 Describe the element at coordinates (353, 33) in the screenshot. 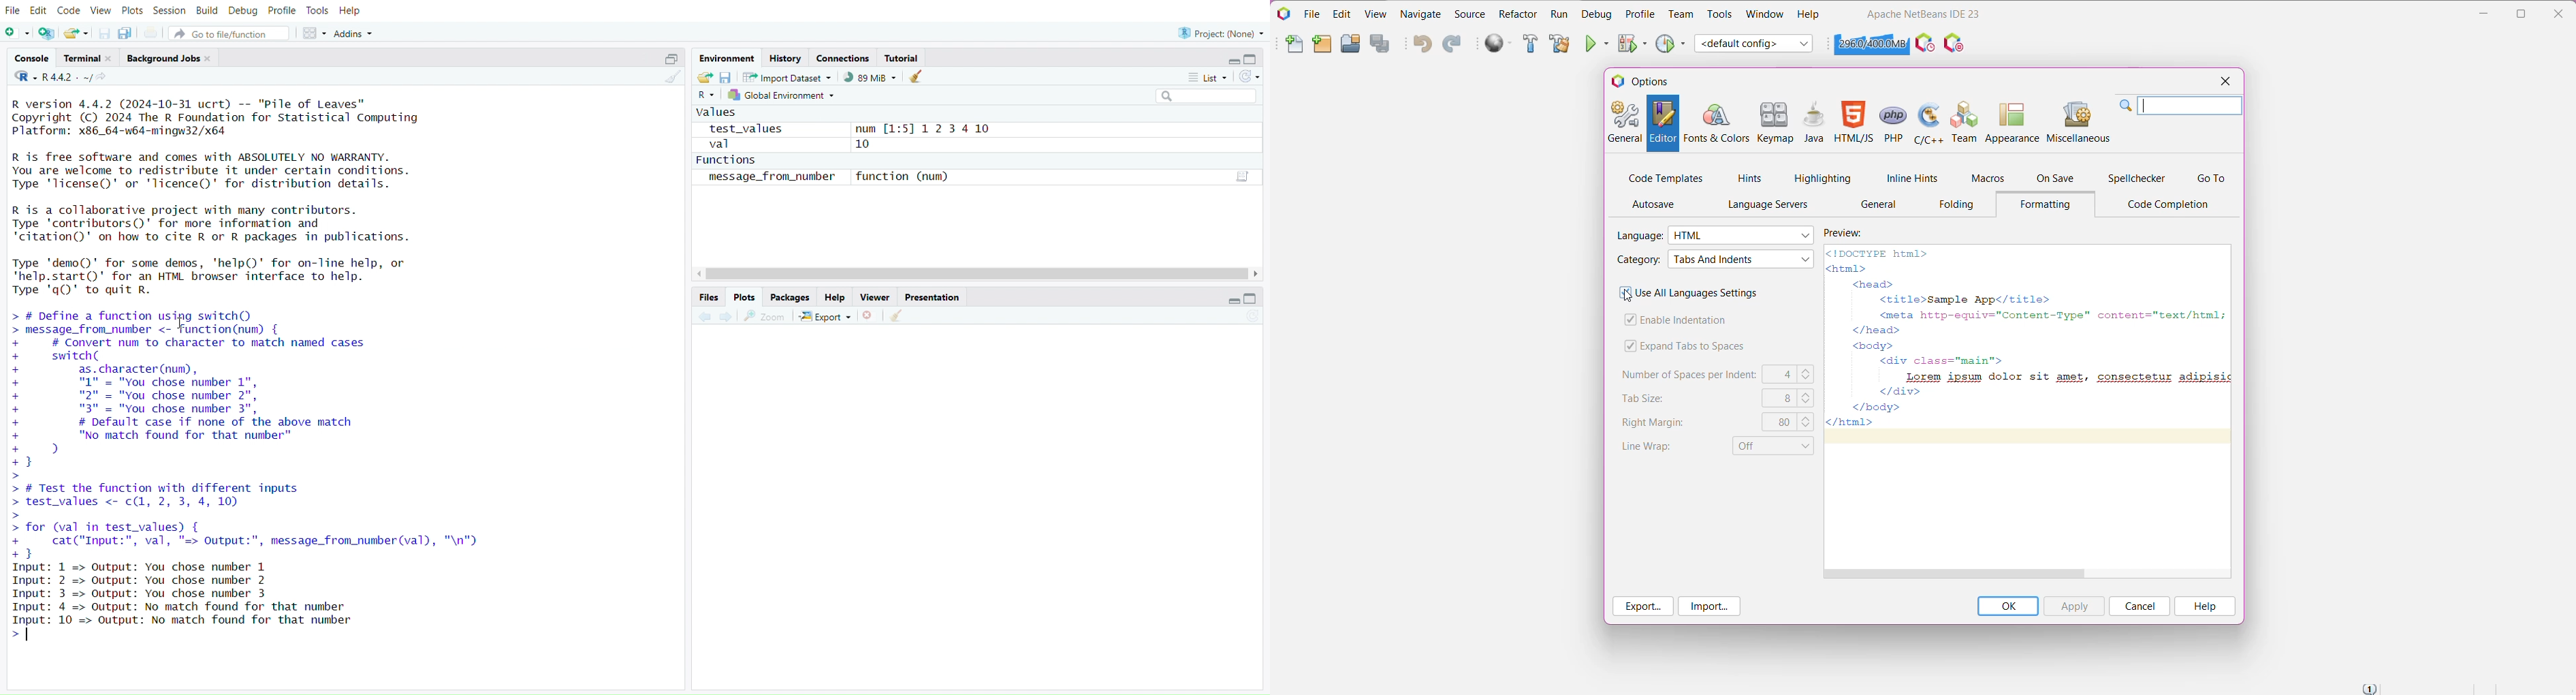

I see `Addins` at that location.